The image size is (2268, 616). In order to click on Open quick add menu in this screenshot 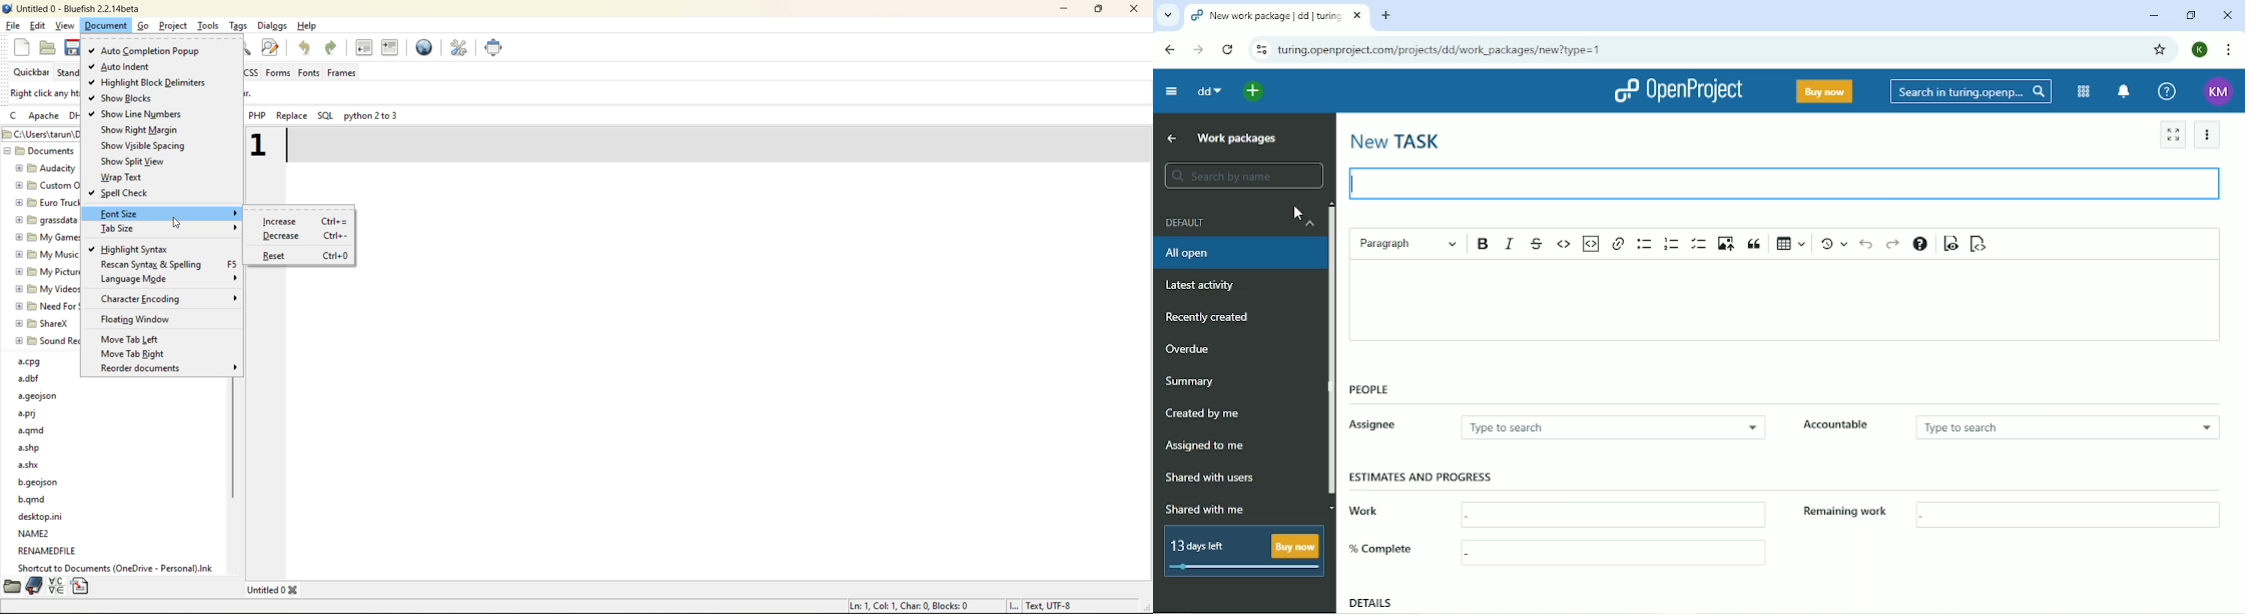, I will do `click(1261, 90)`.